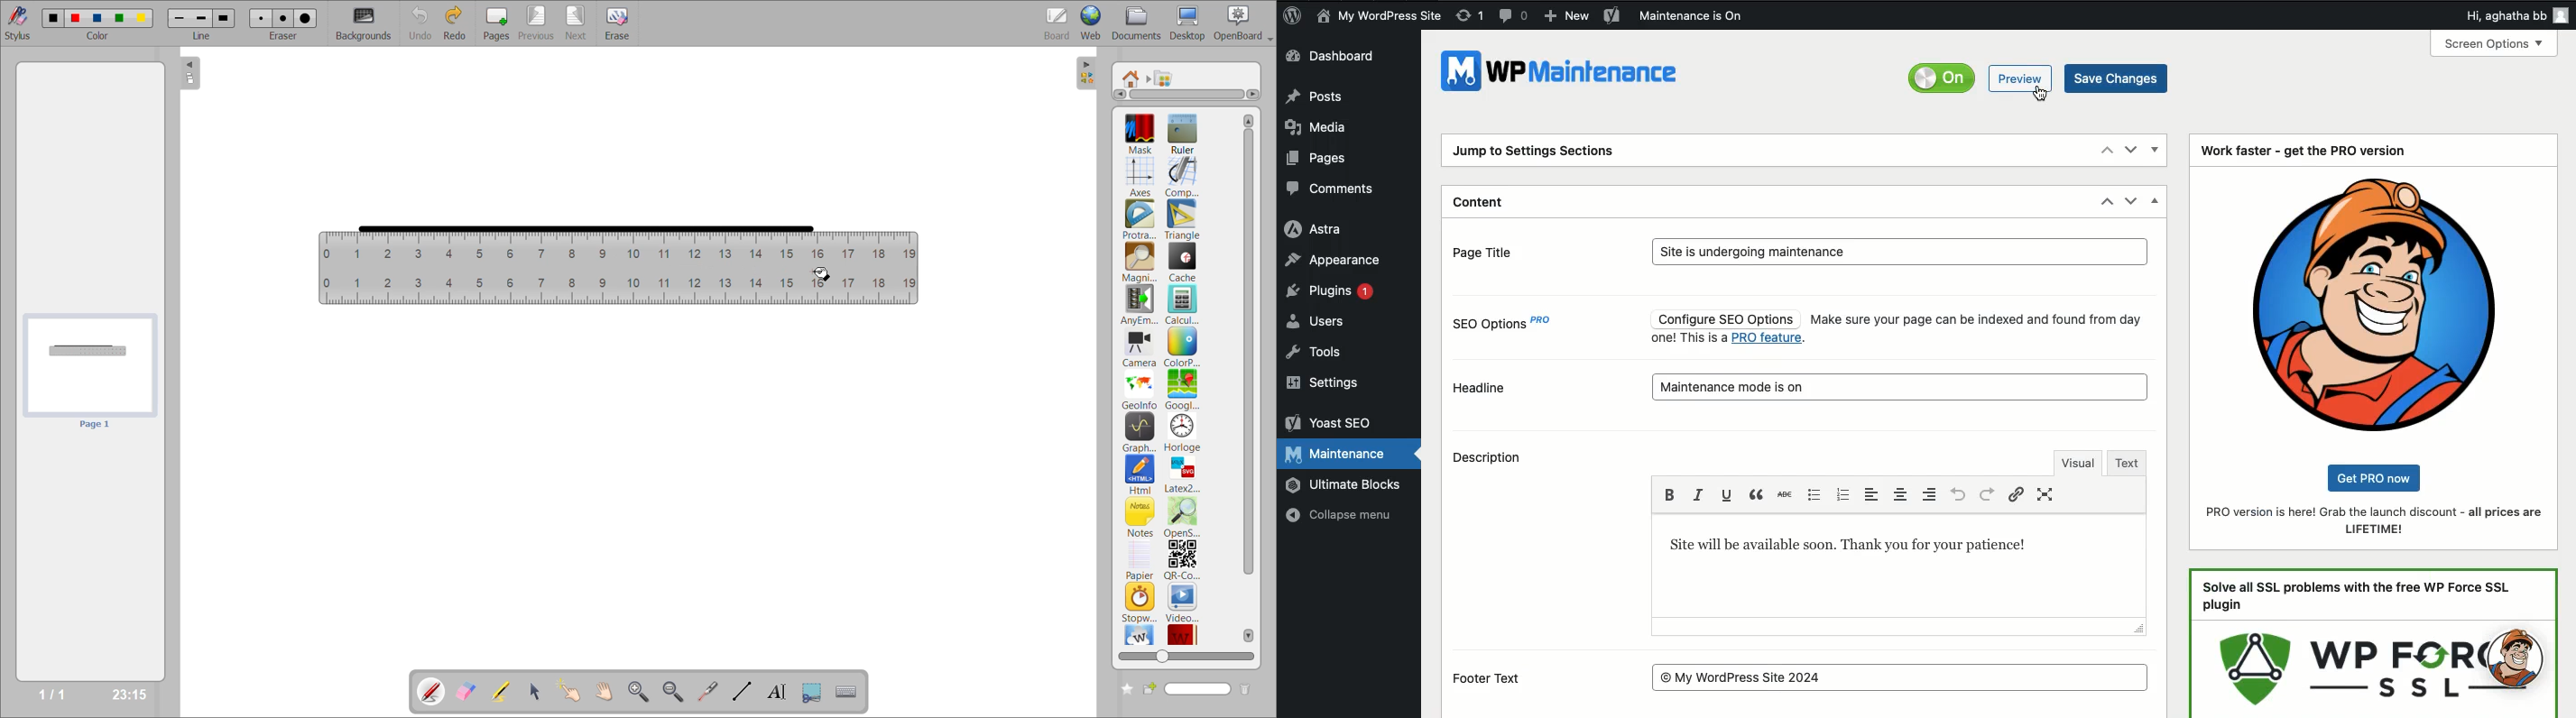 The width and height of the screenshot is (2576, 728). I want to click on maintenance, so click(1902, 385).